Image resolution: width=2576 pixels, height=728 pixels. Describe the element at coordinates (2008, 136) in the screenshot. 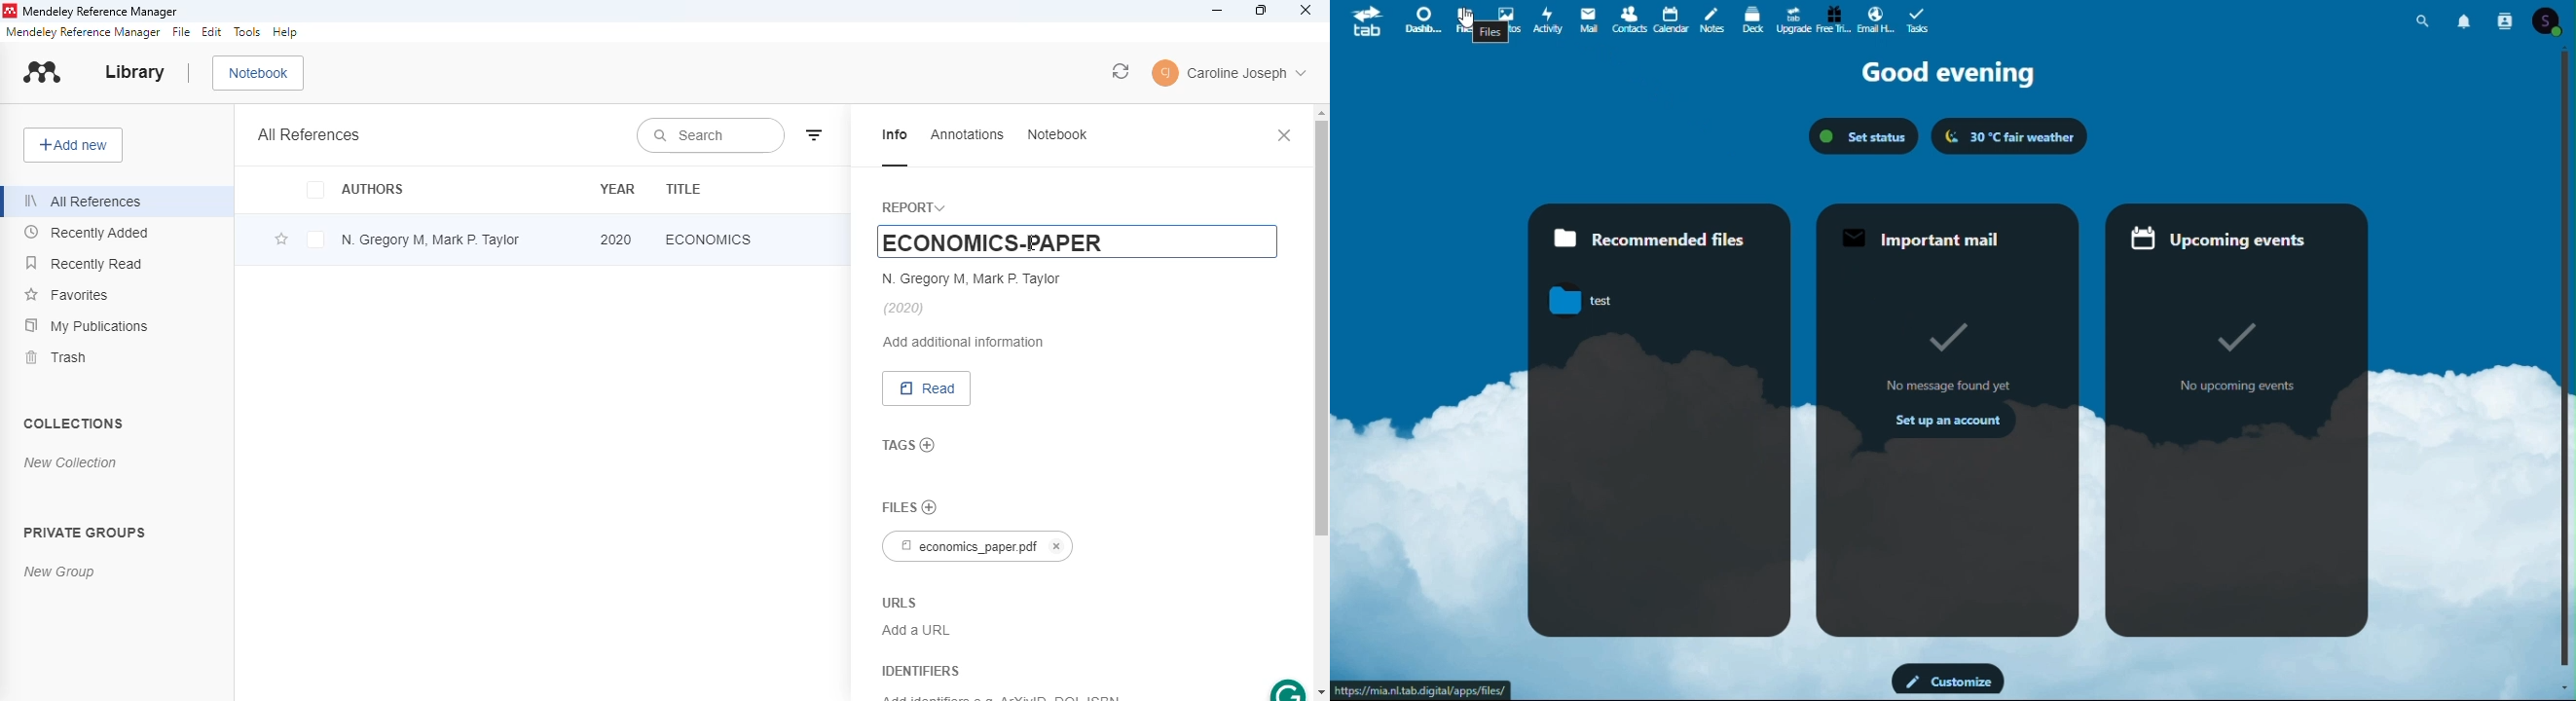

I see `weather` at that location.